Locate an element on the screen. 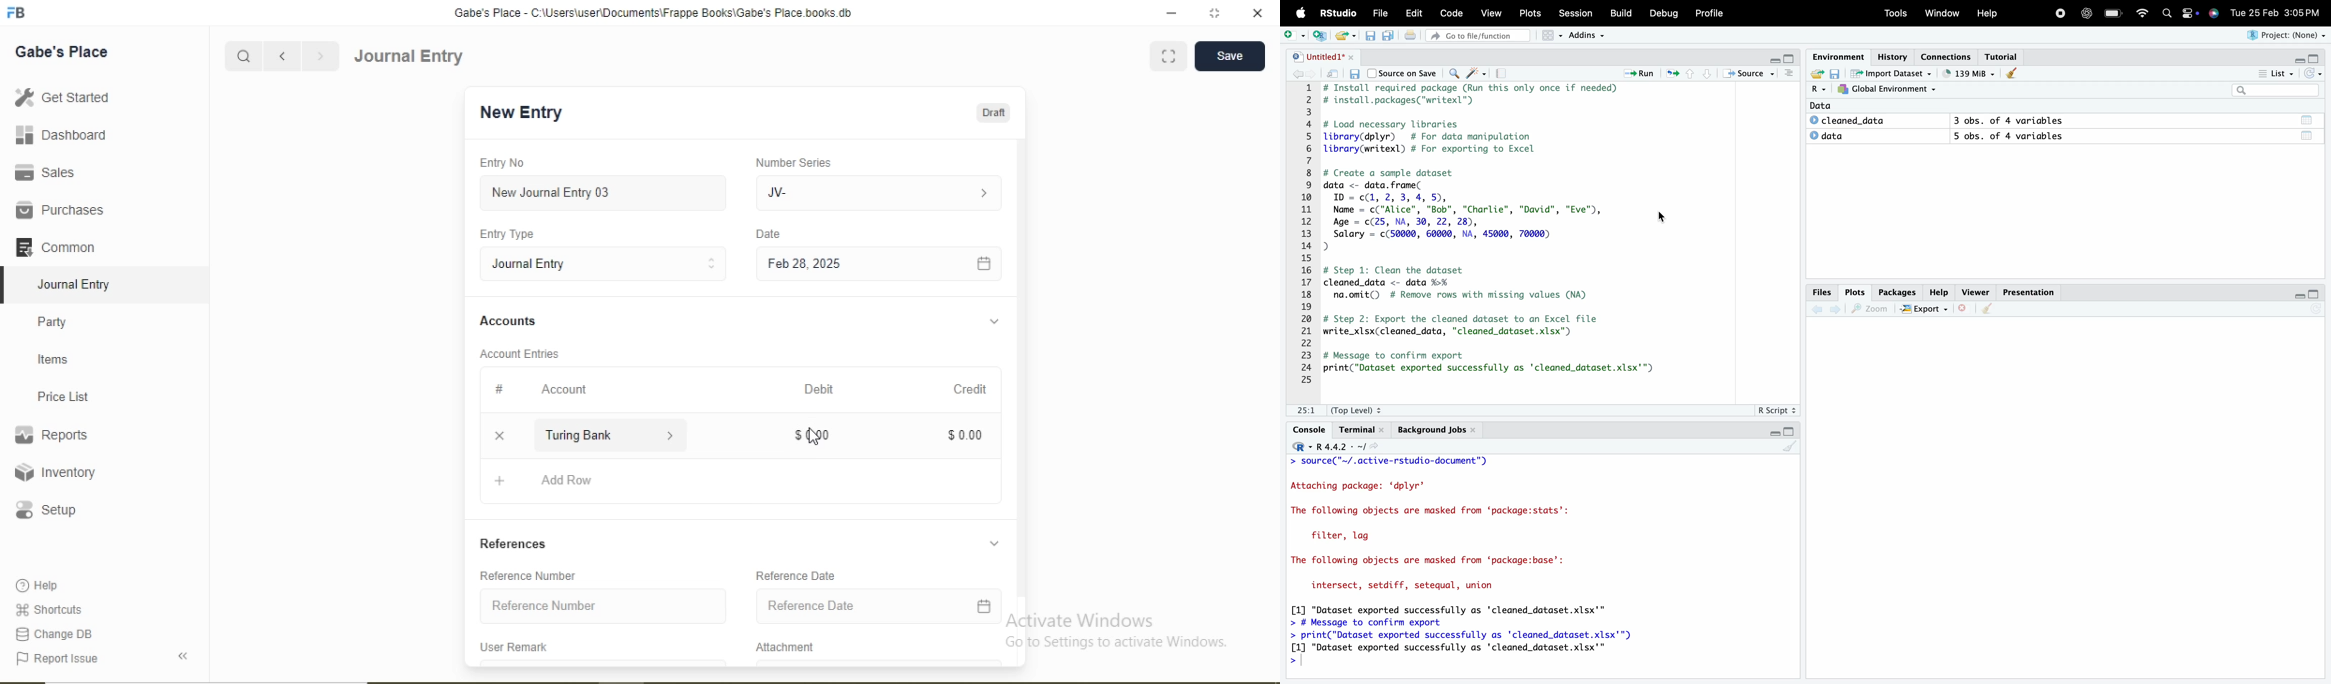  History is located at coordinates (1892, 55).